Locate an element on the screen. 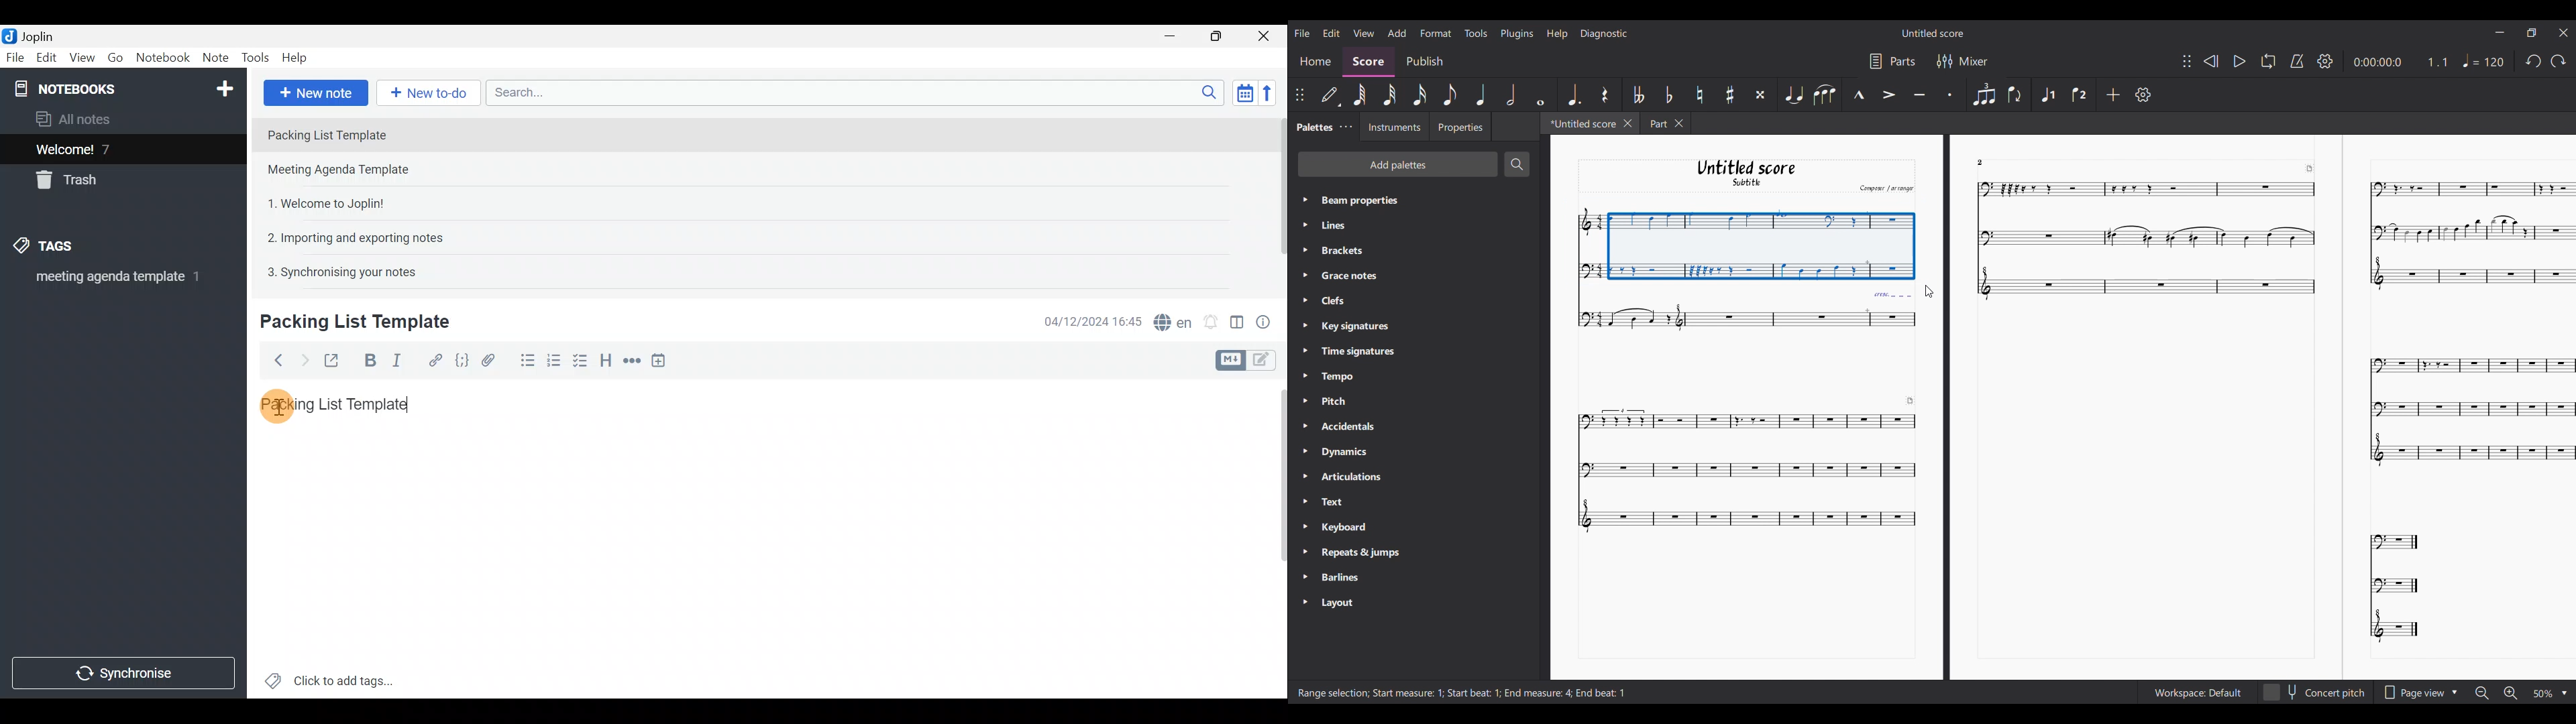 Image resolution: width=2576 pixels, height=728 pixels. New note is located at coordinates (315, 91).